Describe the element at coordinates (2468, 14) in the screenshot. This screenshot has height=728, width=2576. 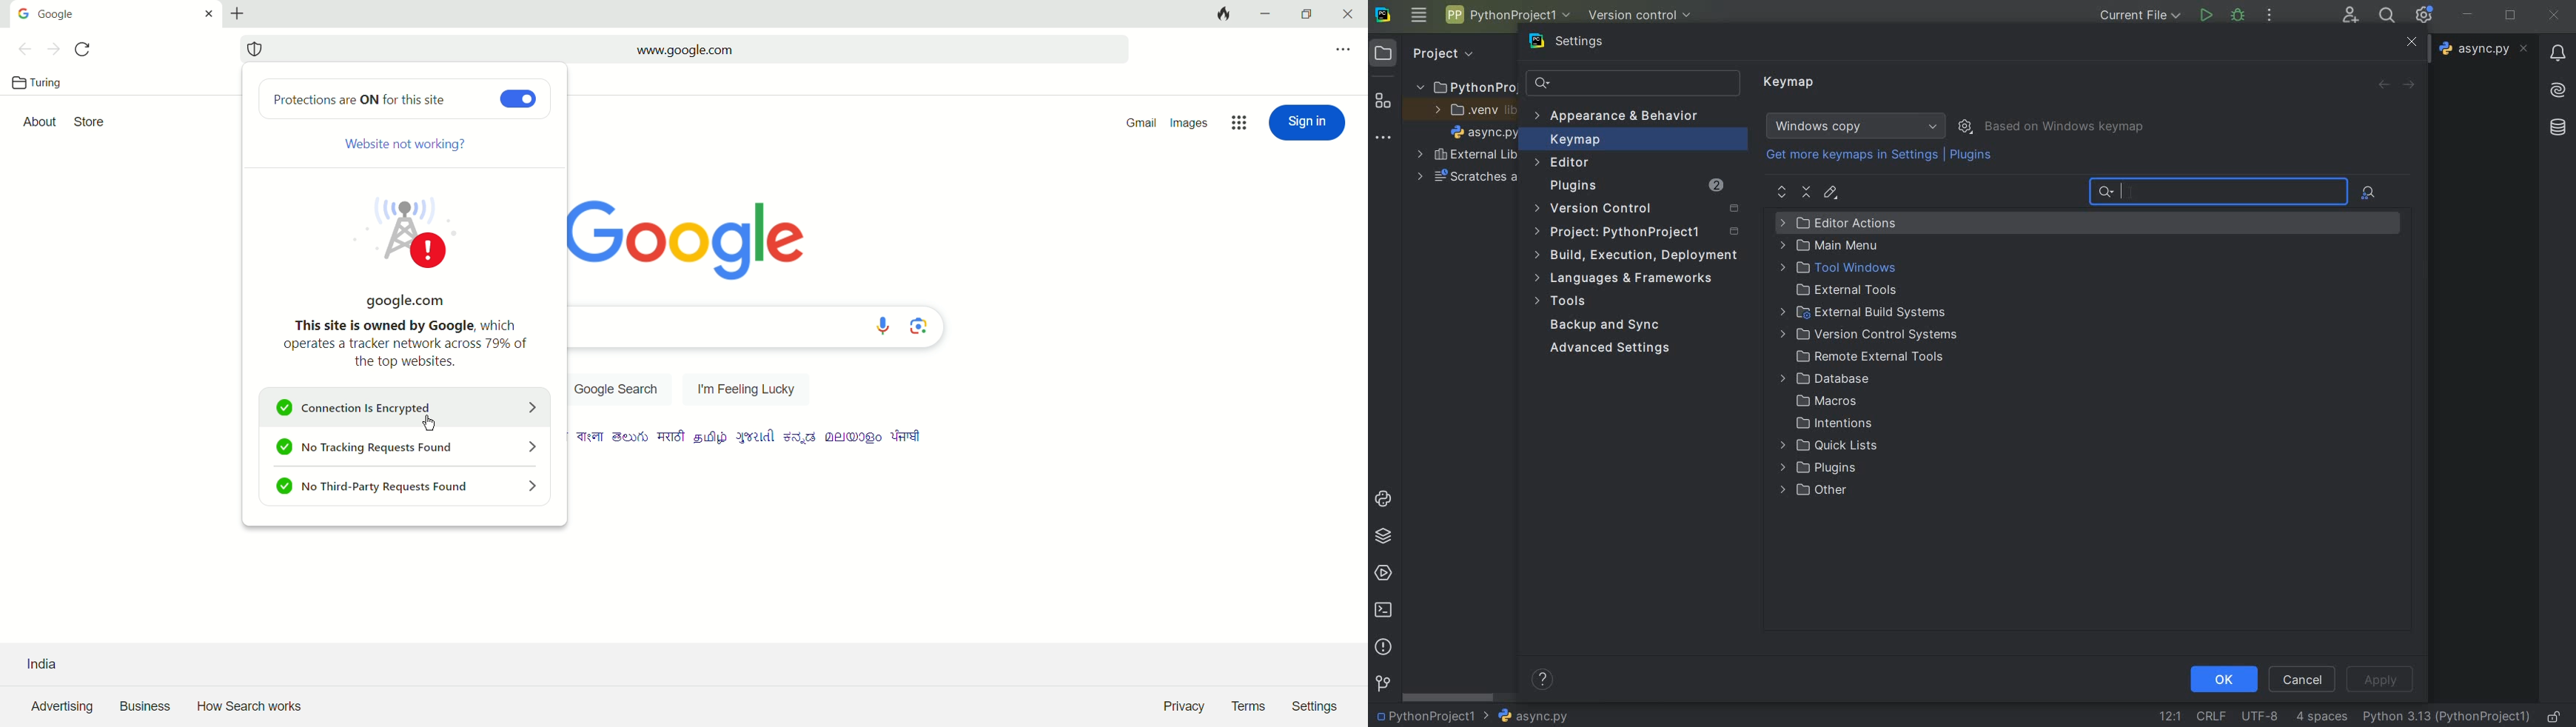
I see `minimize` at that location.